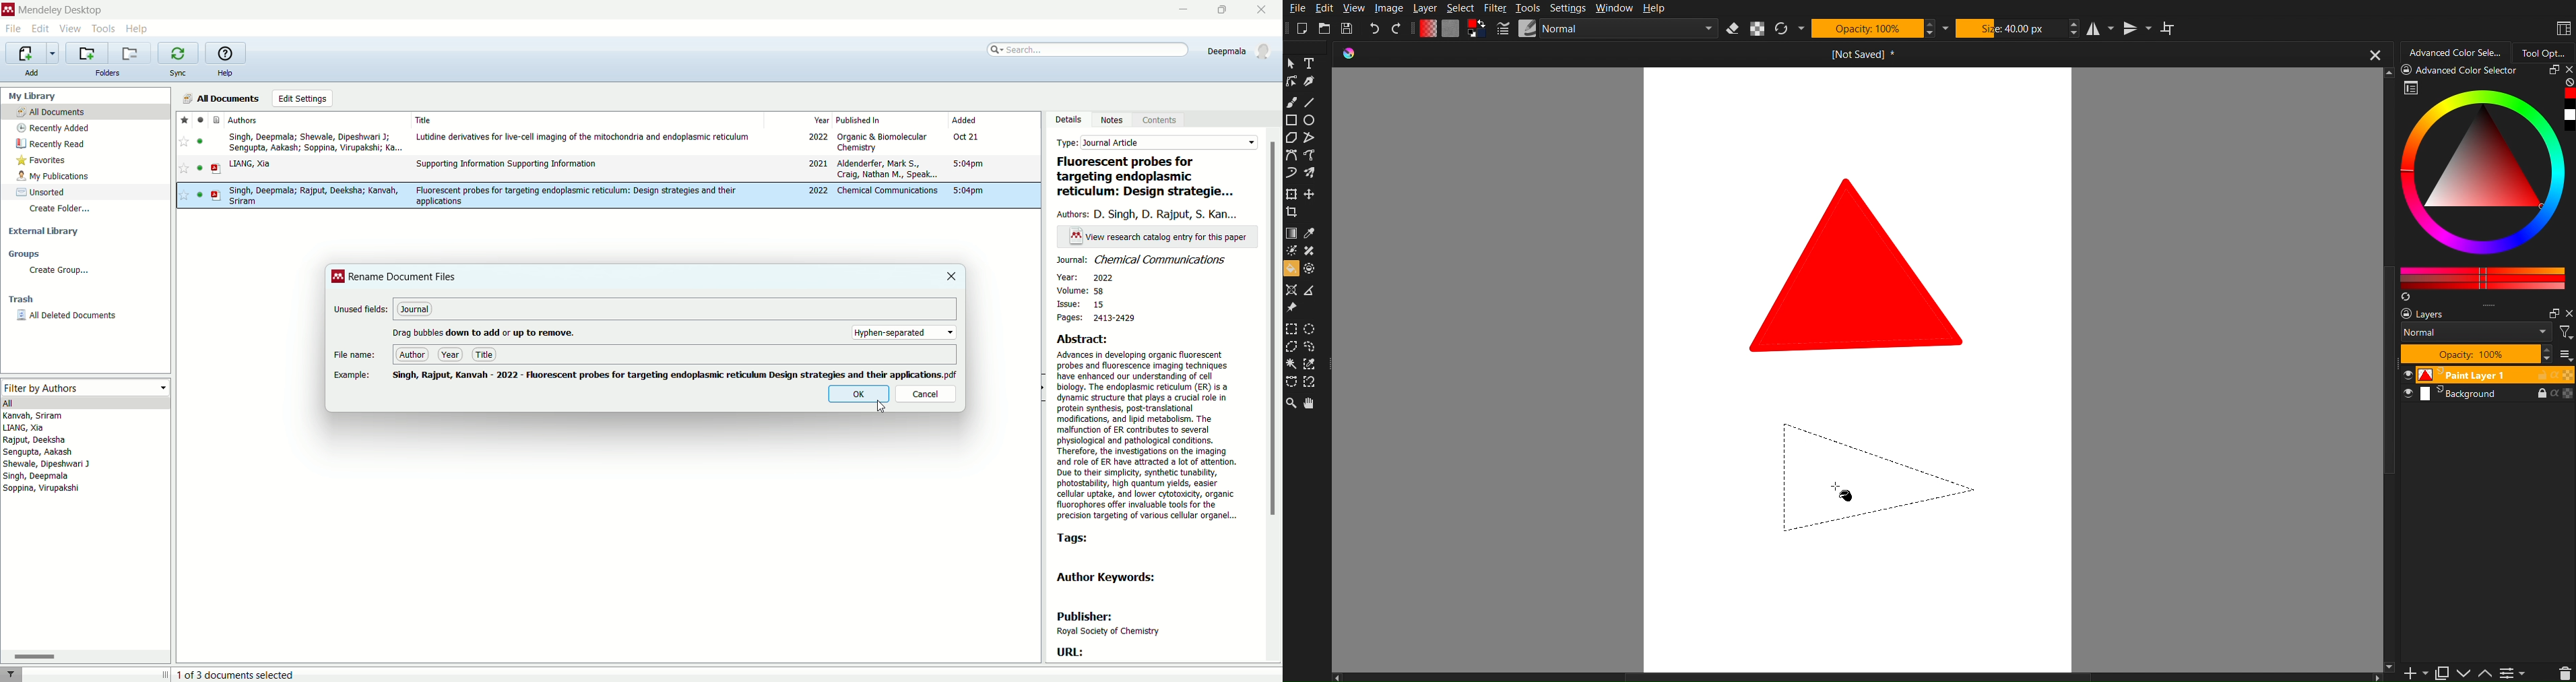  Describe the element at coordinates (404, 278) in the screenshot. I see `rename document files` at that location.